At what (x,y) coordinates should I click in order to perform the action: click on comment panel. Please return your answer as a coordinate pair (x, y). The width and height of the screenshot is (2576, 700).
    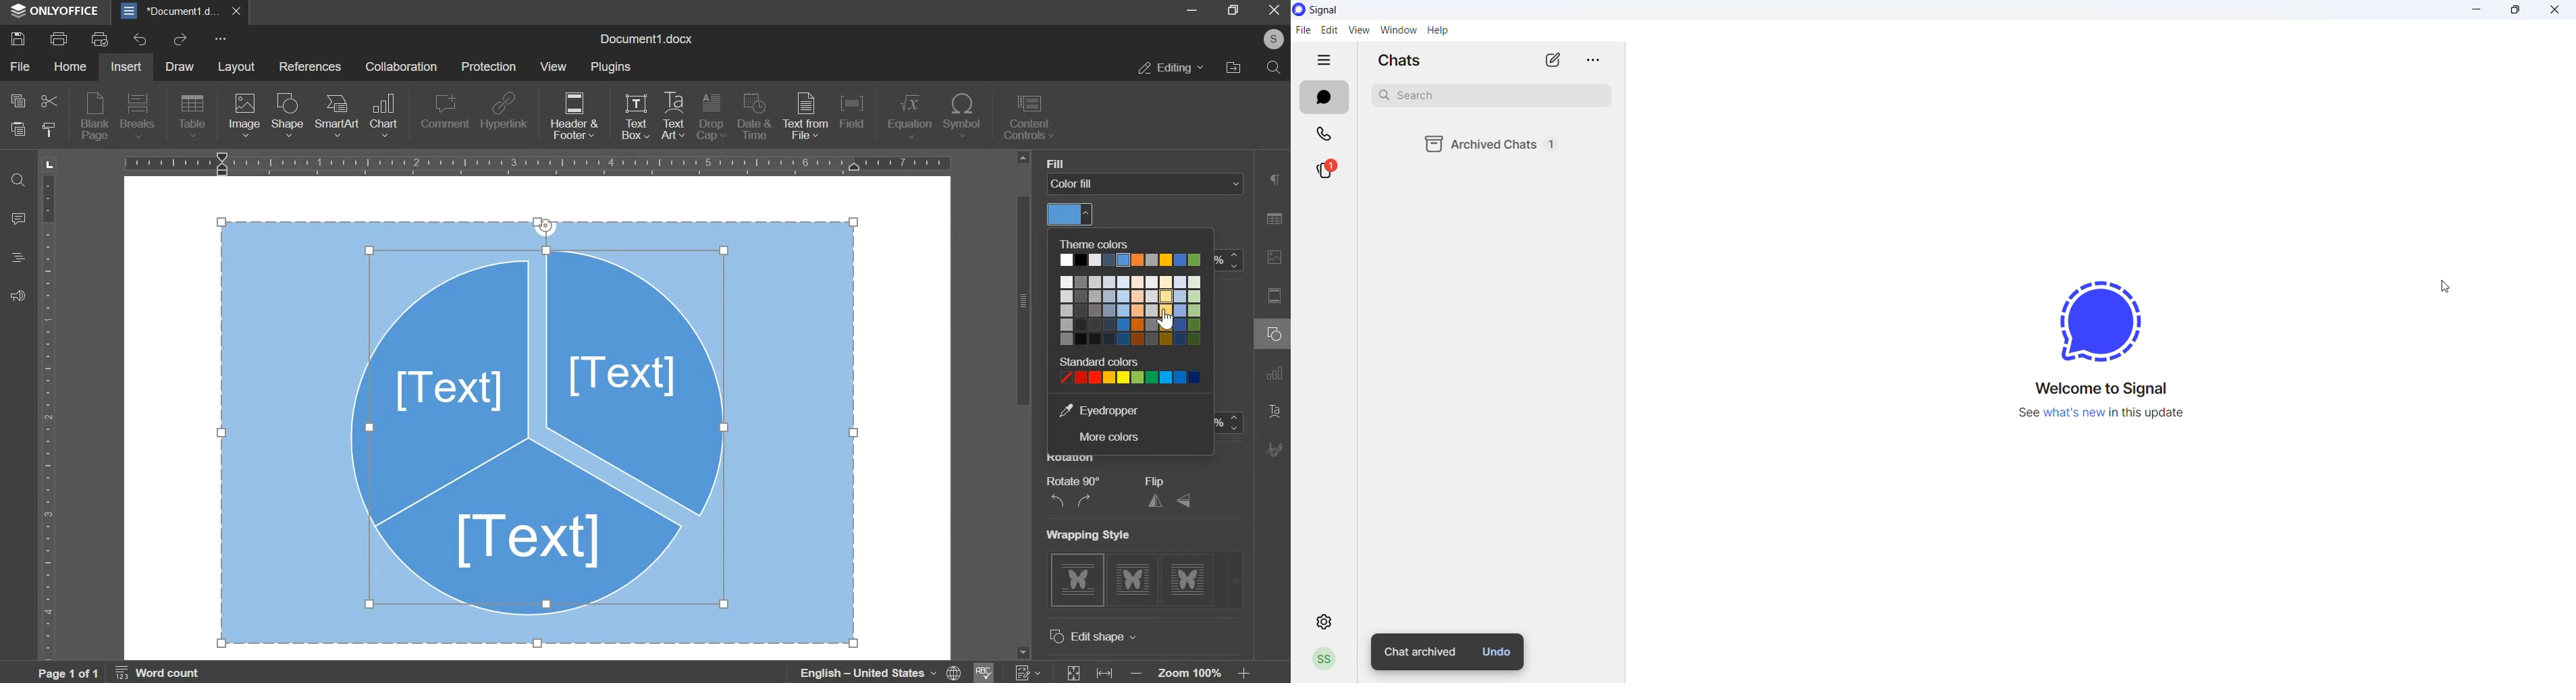
    Looking at the image, I should click on (20, 220).